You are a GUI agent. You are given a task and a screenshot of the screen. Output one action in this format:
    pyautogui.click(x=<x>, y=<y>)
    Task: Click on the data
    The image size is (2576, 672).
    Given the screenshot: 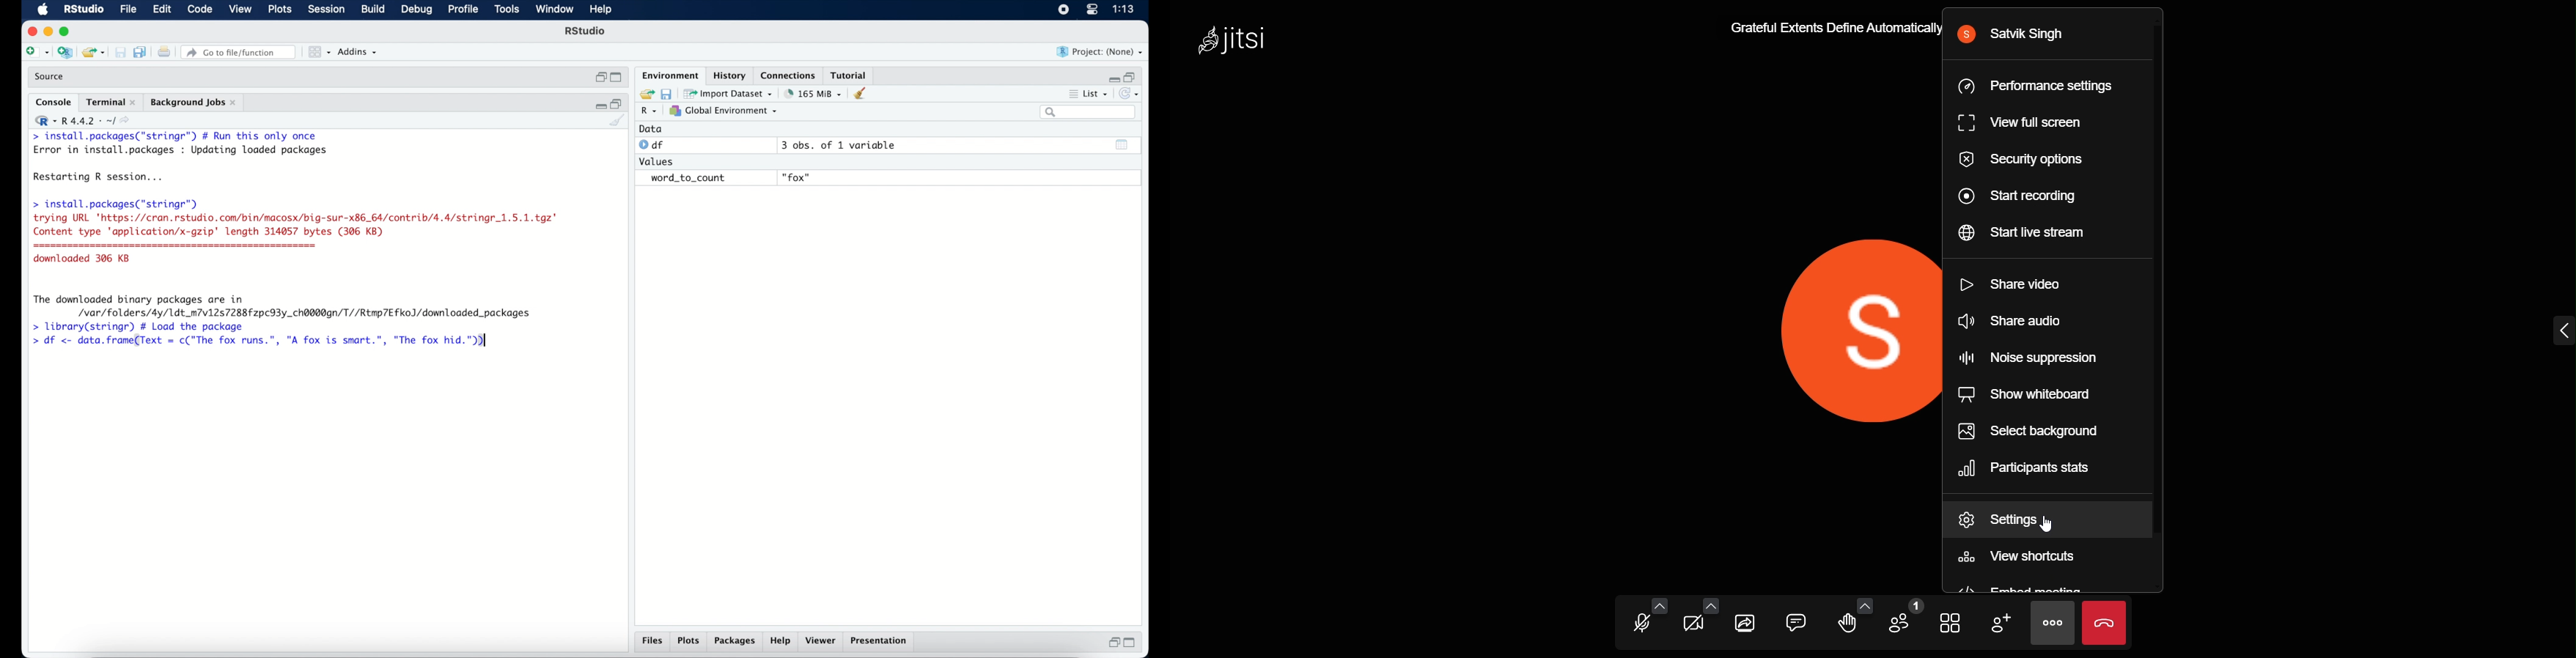 What is the action you would take?
    pyautogui.click(x=651, y=129)
    